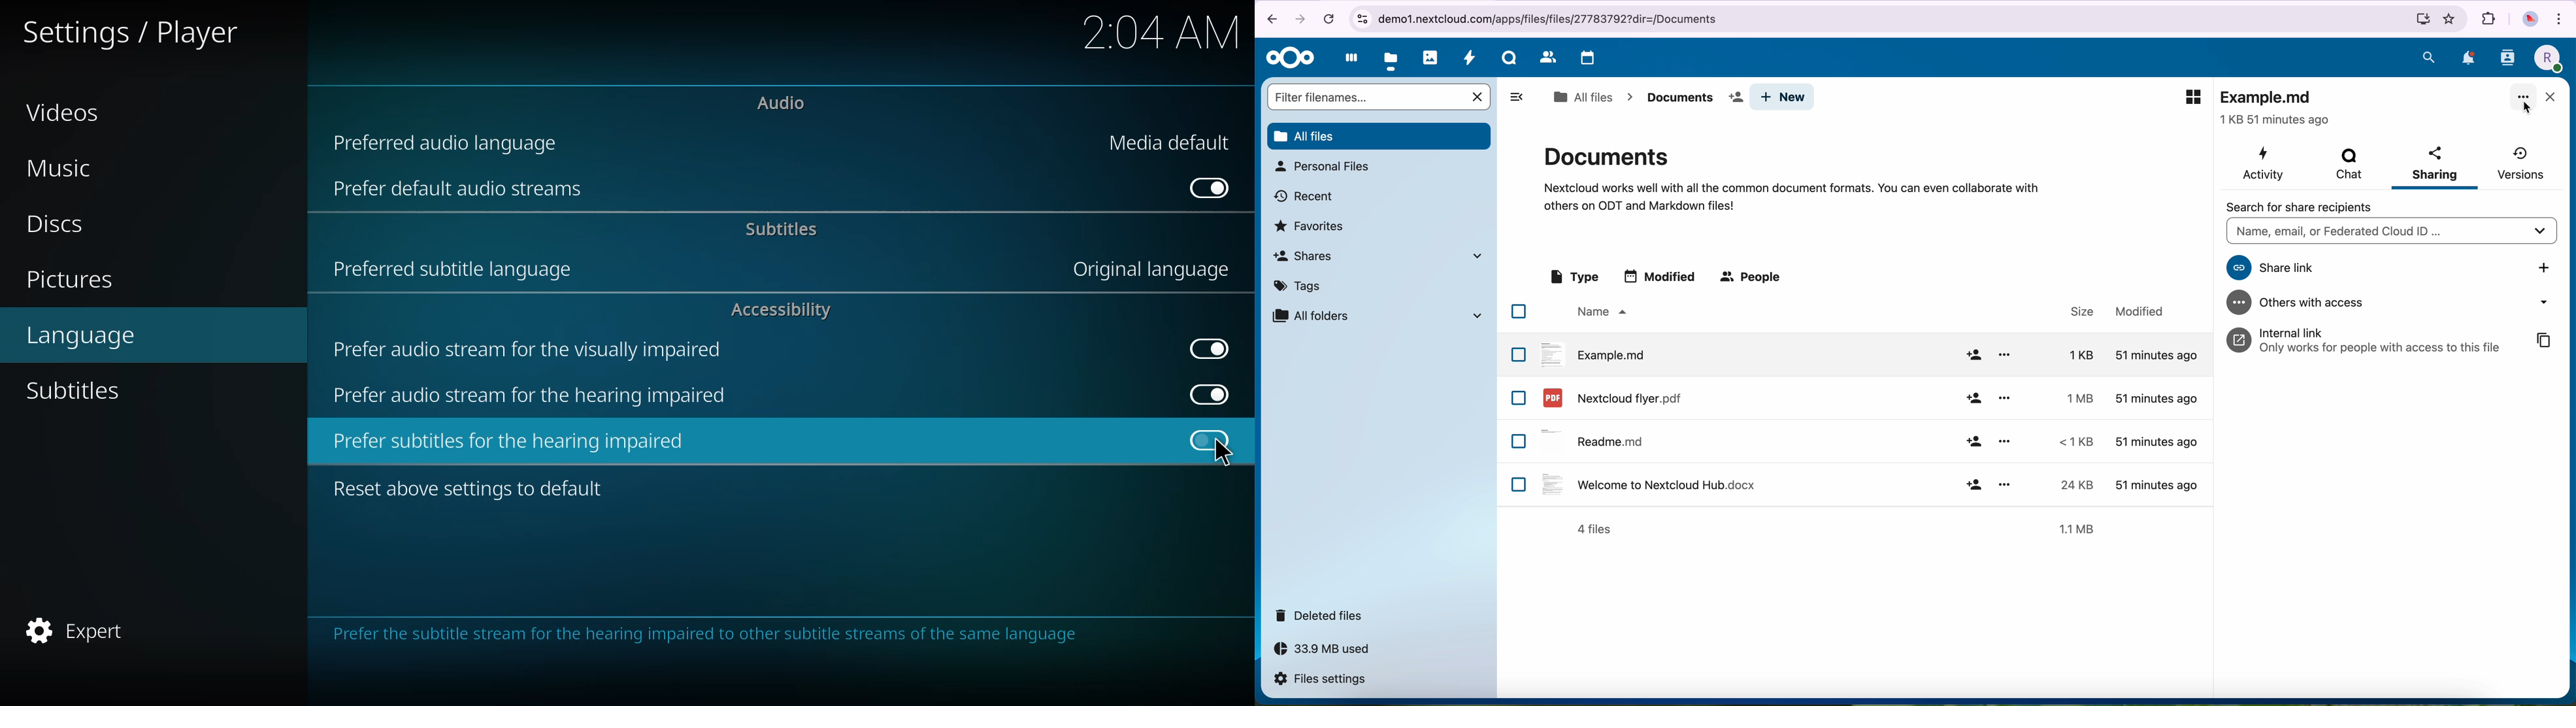  Describe the element at coordinates (2309, 205) in the screenshot. I see `search for share recipients` at that location.